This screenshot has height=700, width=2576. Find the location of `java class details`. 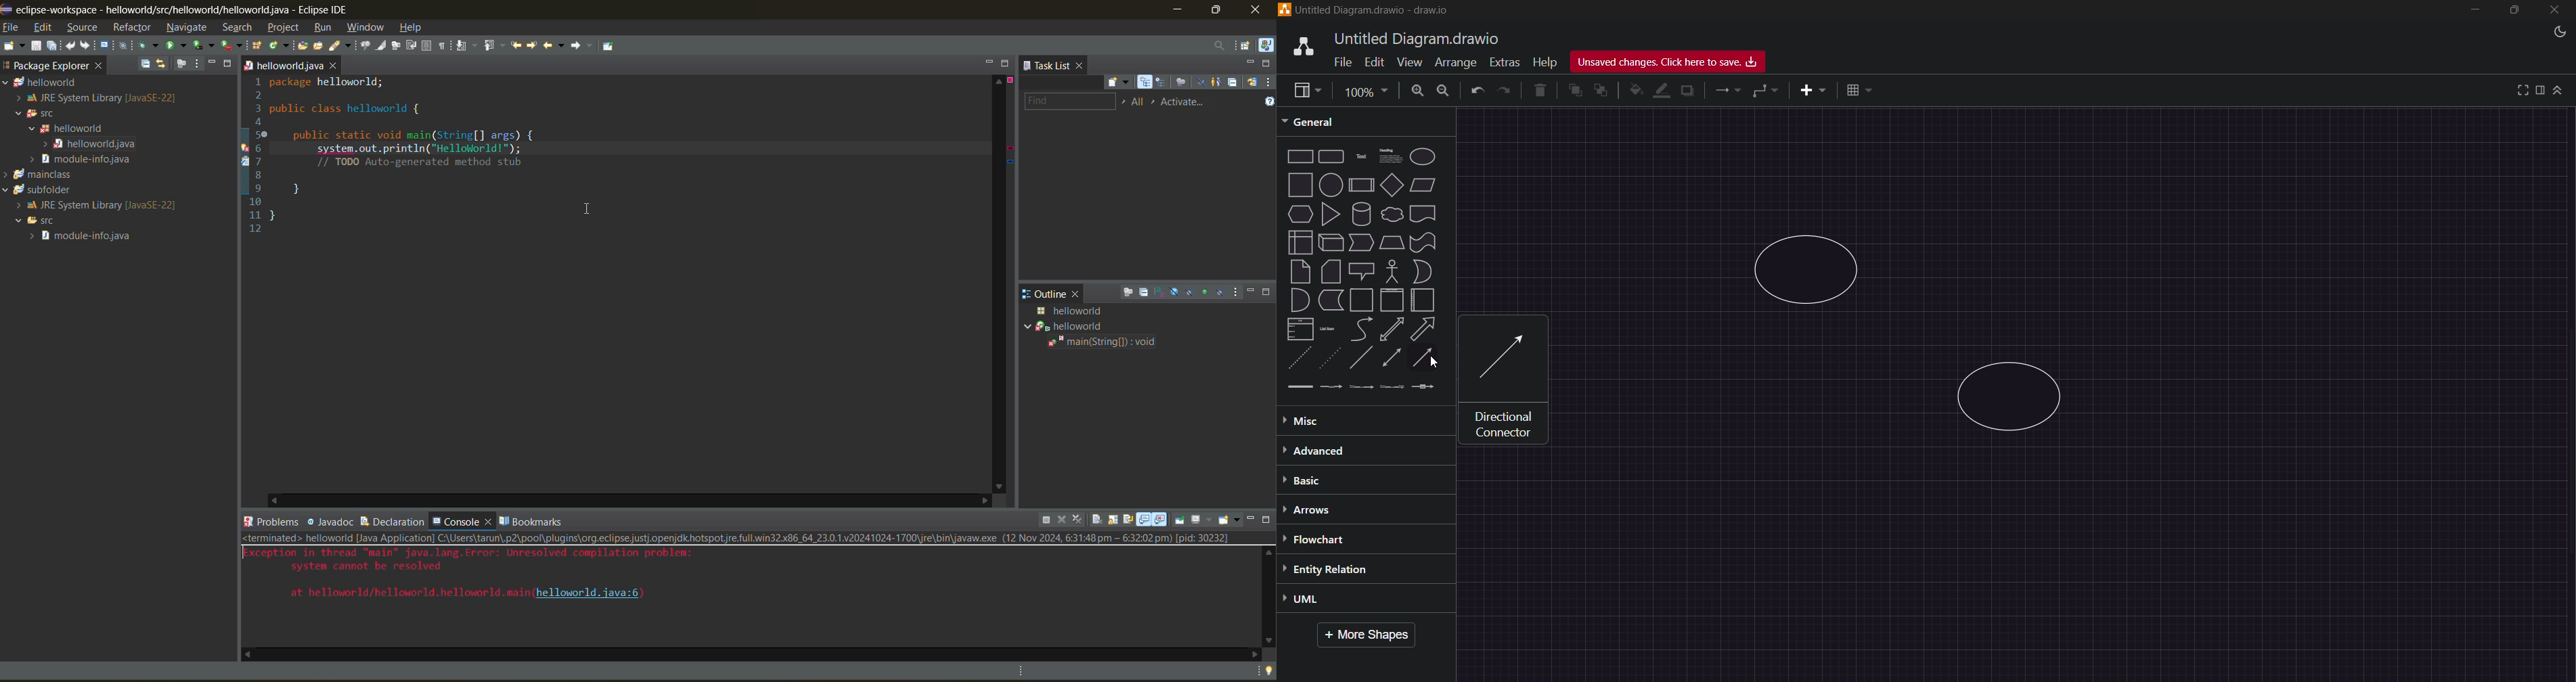

java class details is located at coordinates (1097, 310).